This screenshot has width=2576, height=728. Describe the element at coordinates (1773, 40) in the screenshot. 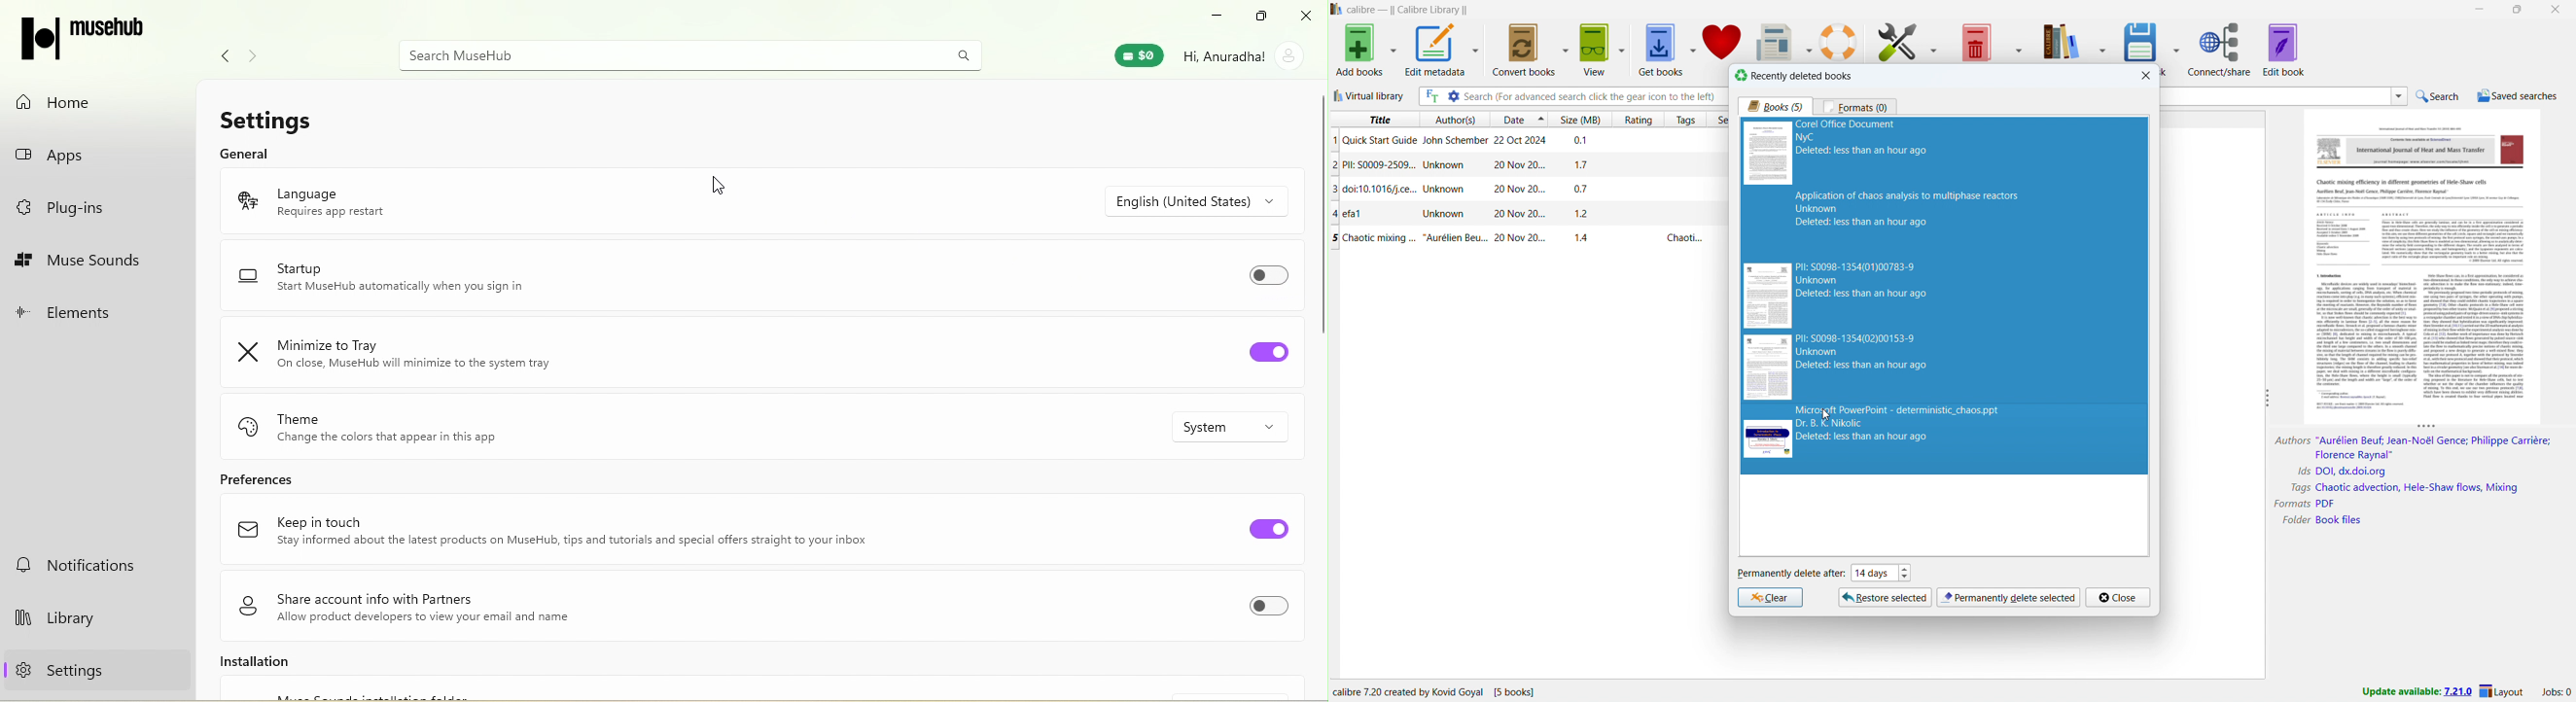

I see `fetch news` at that location.